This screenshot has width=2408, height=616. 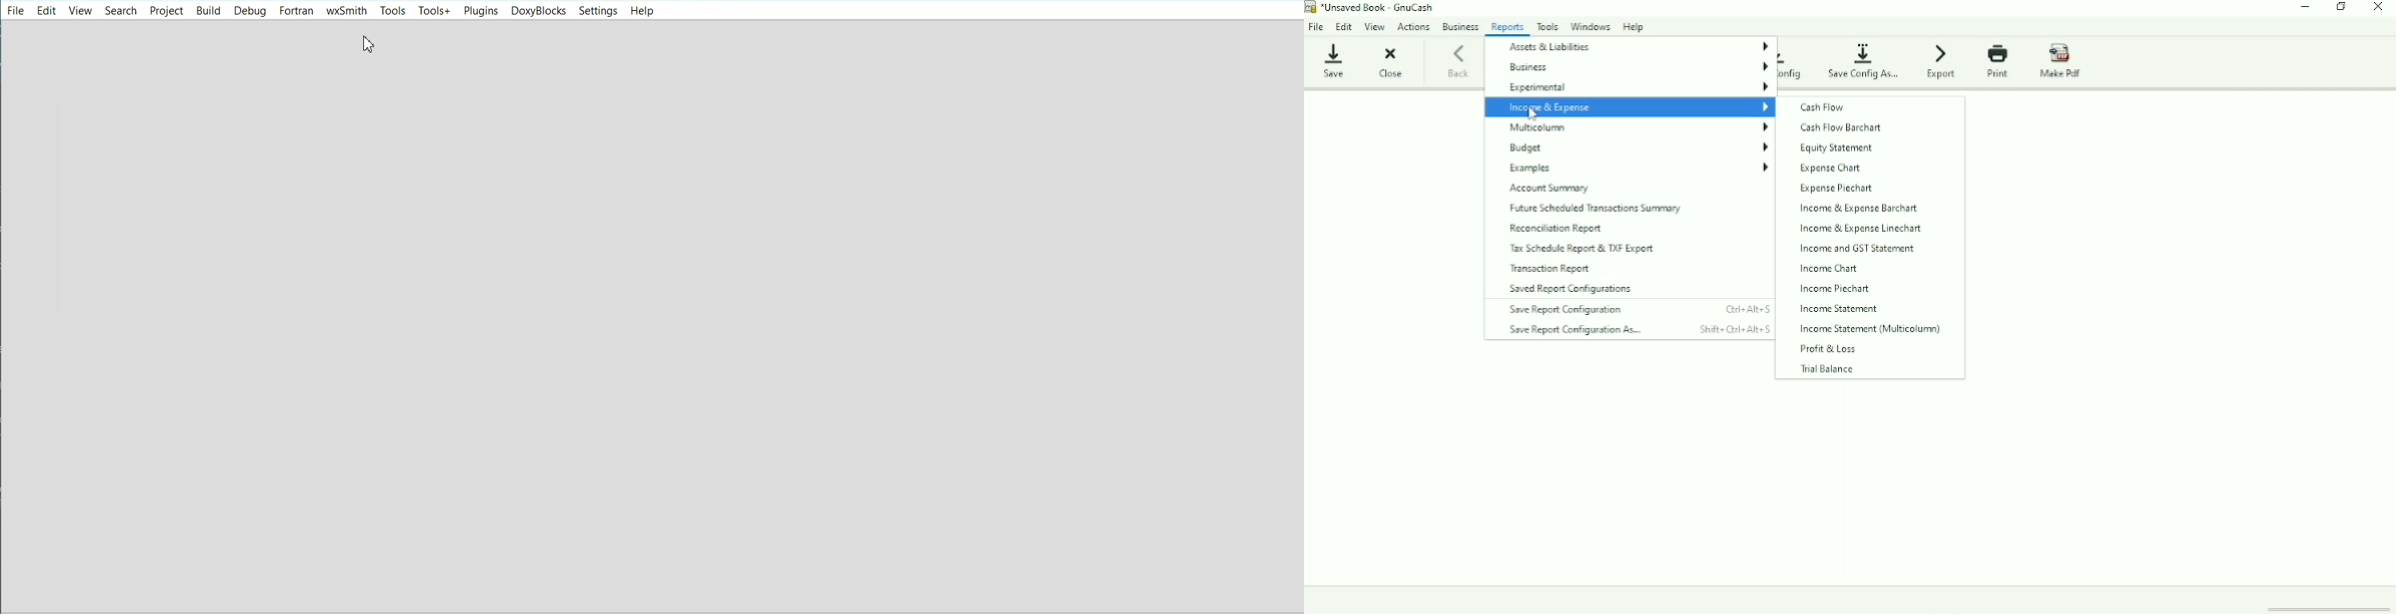 What do you see at coordinates (1549, 25) in the screenshot?
I see `Tools` at bounding box center [1549, 25].